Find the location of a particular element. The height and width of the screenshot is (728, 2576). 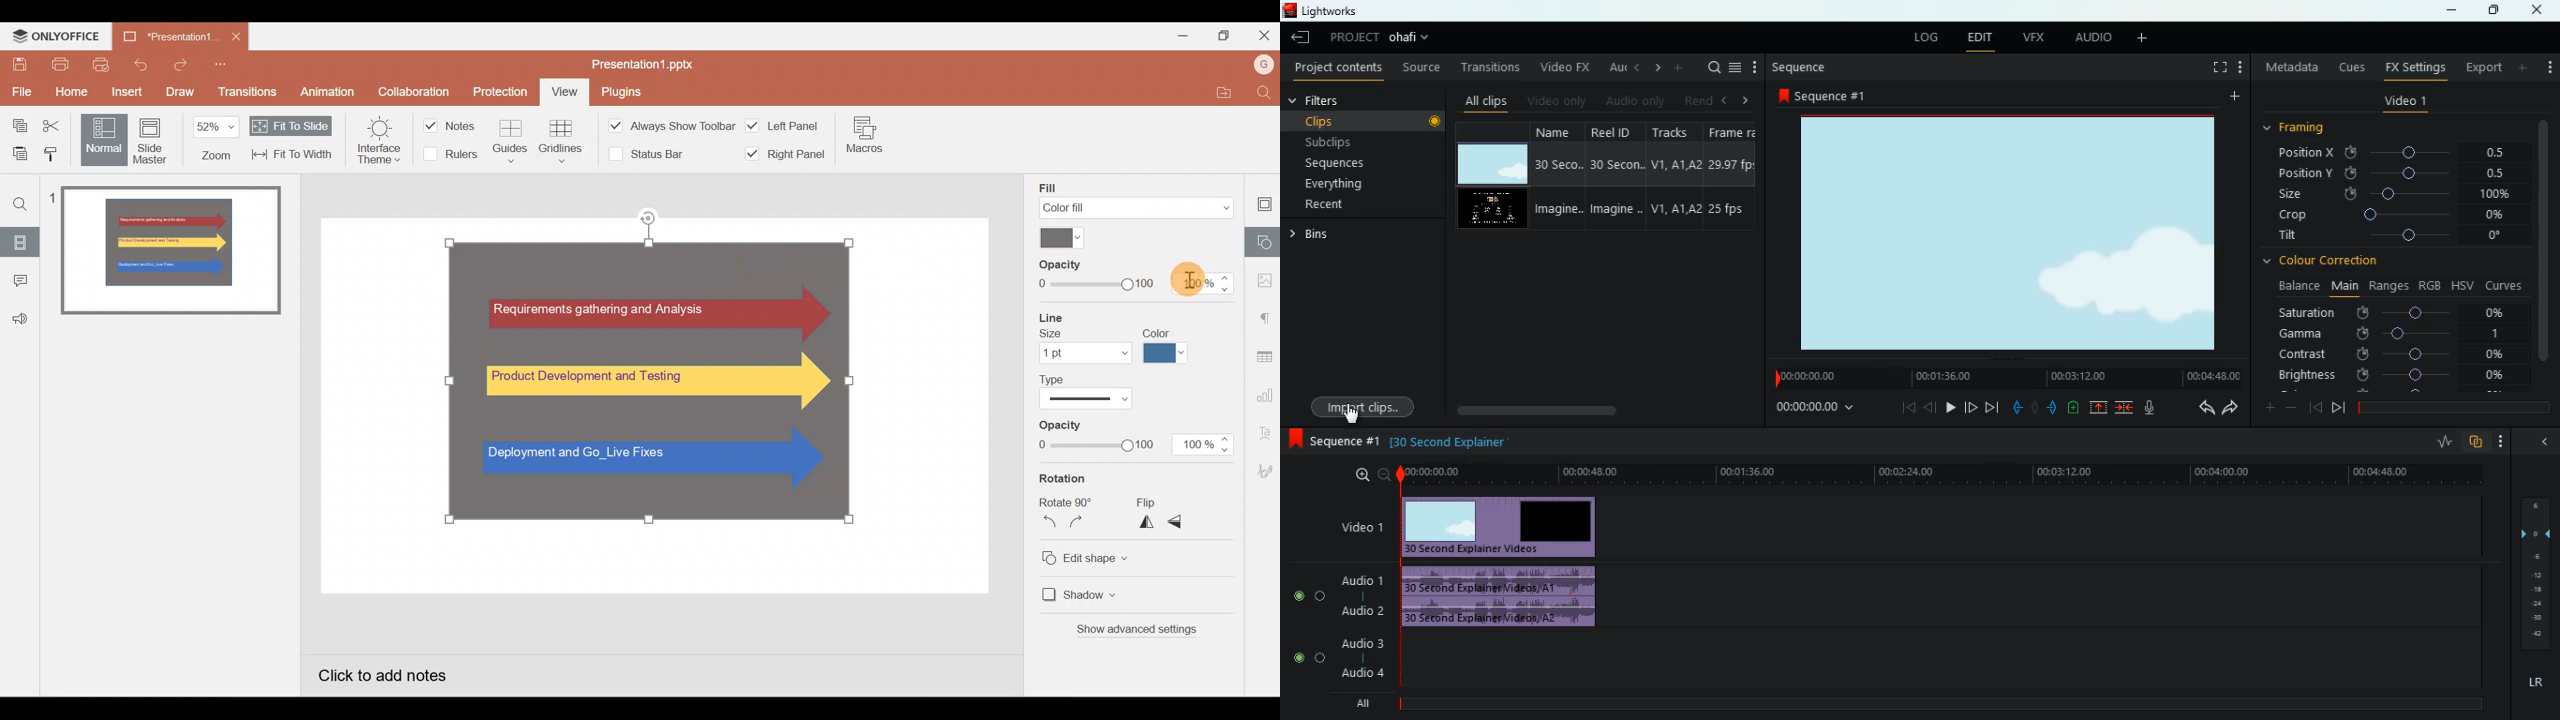

Flip is located at coordinates (1152, 503).